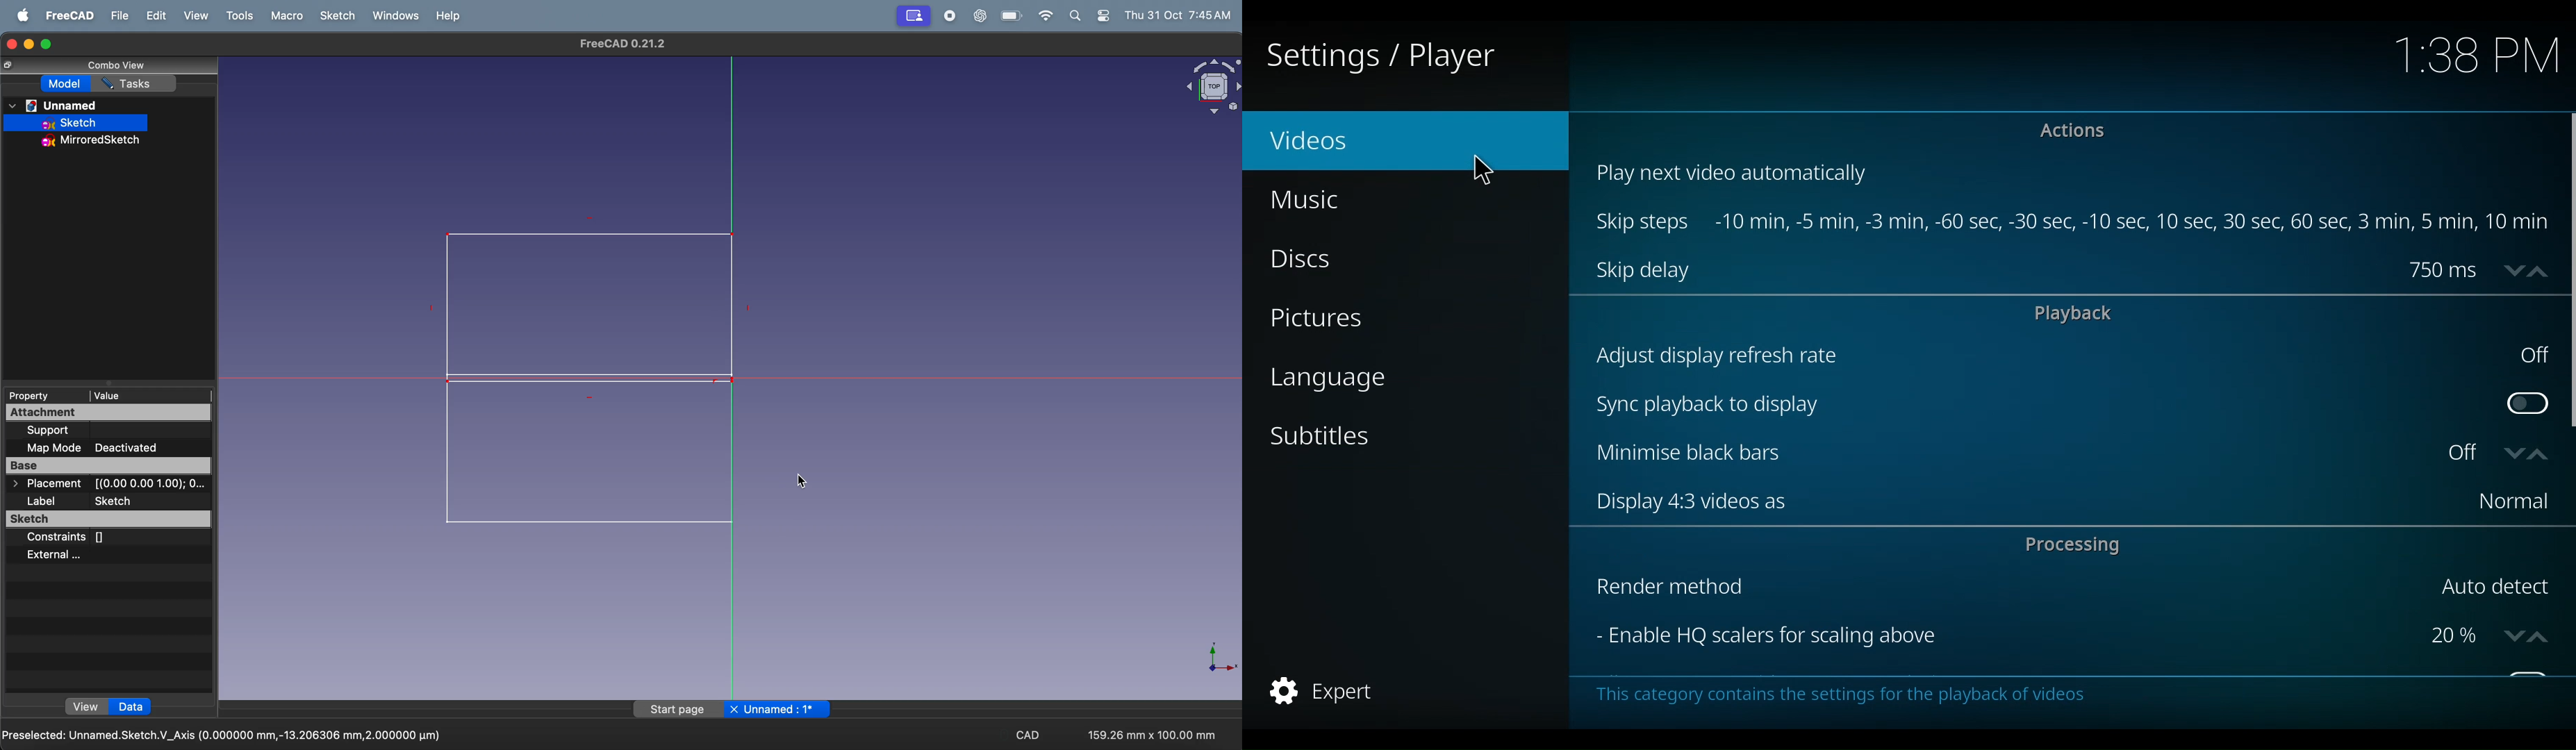 This screenshot has height=756, width=2576. I want to click on up, so click(2536, 452).